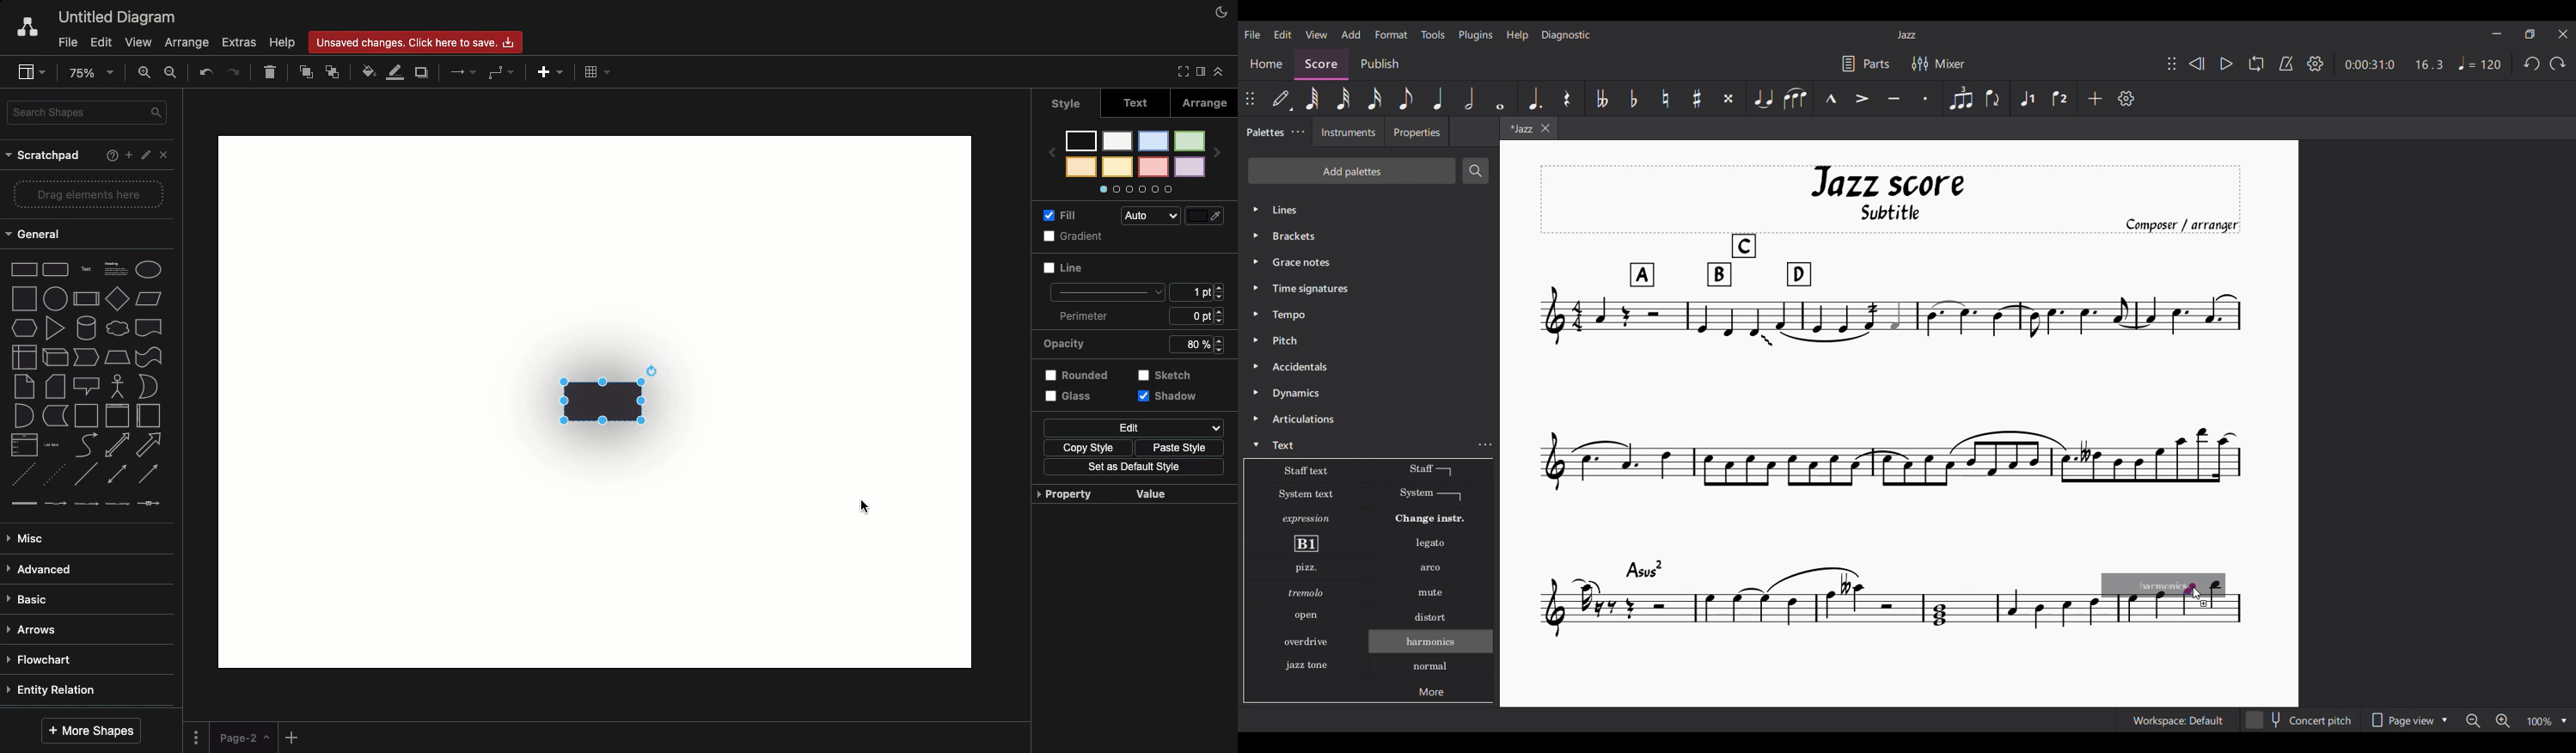  Describe the element at coordinates (88, 385) in the screenshot. I see `callout` at that location.